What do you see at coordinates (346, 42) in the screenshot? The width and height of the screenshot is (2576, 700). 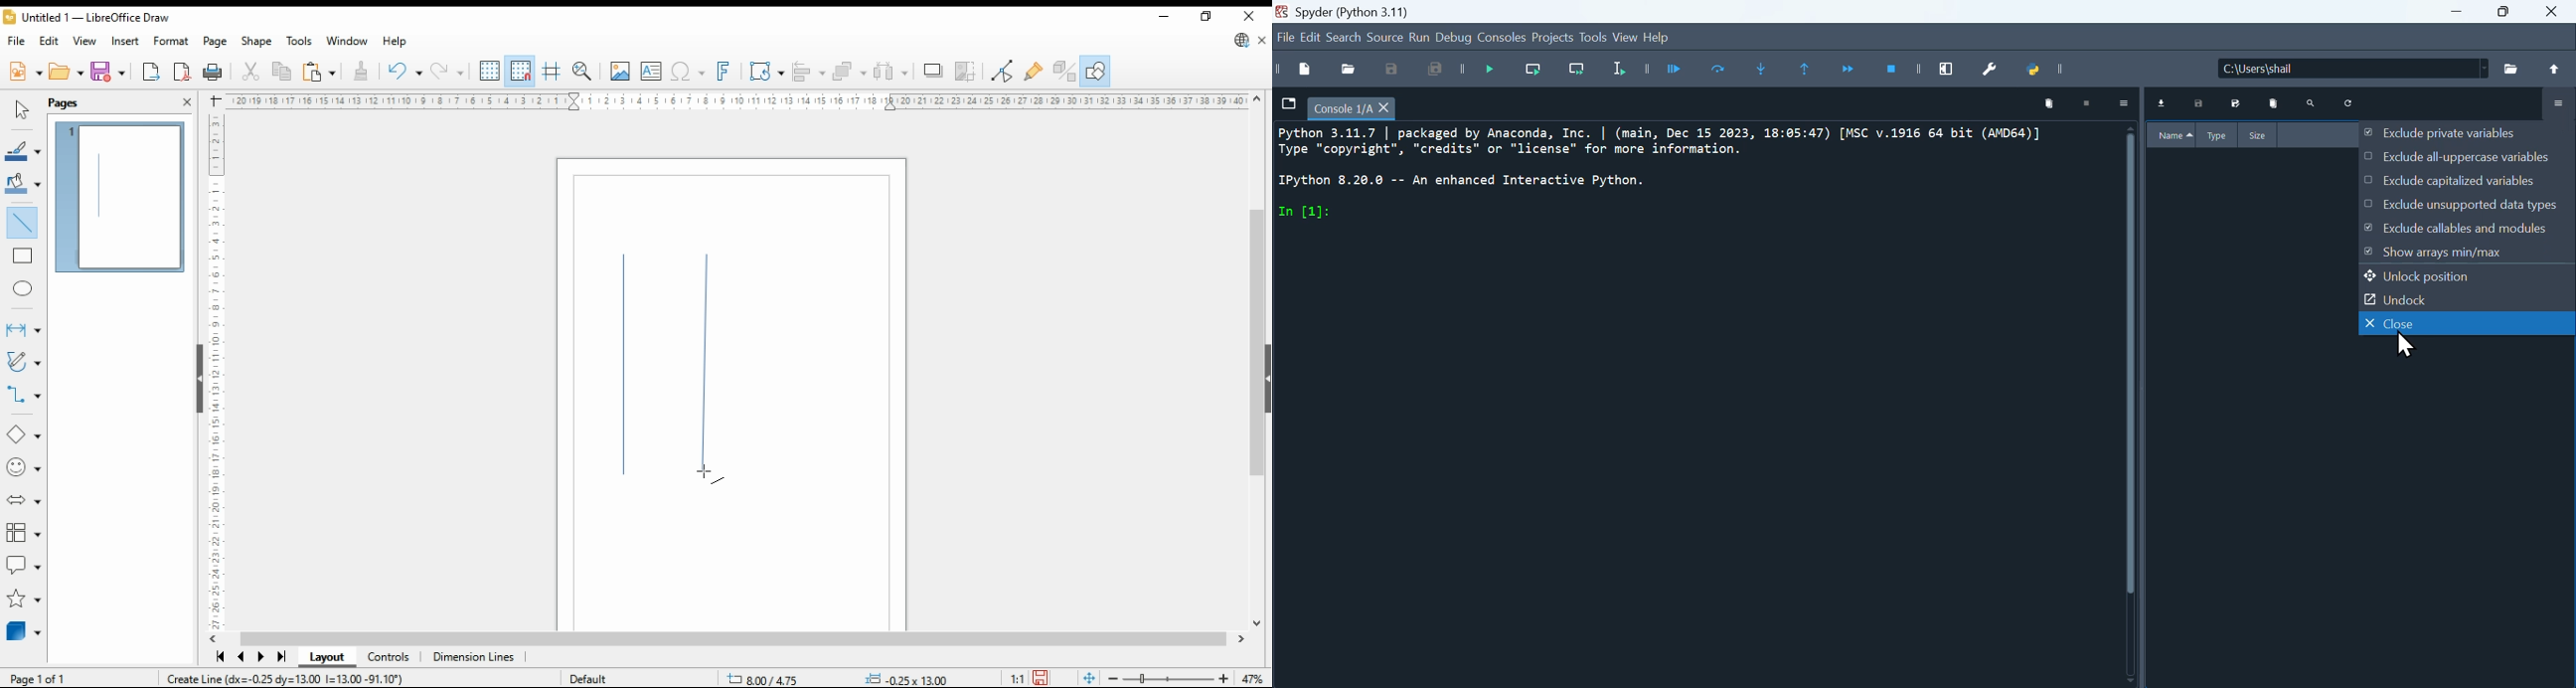 I see `window` at bounding box center [346, 42].